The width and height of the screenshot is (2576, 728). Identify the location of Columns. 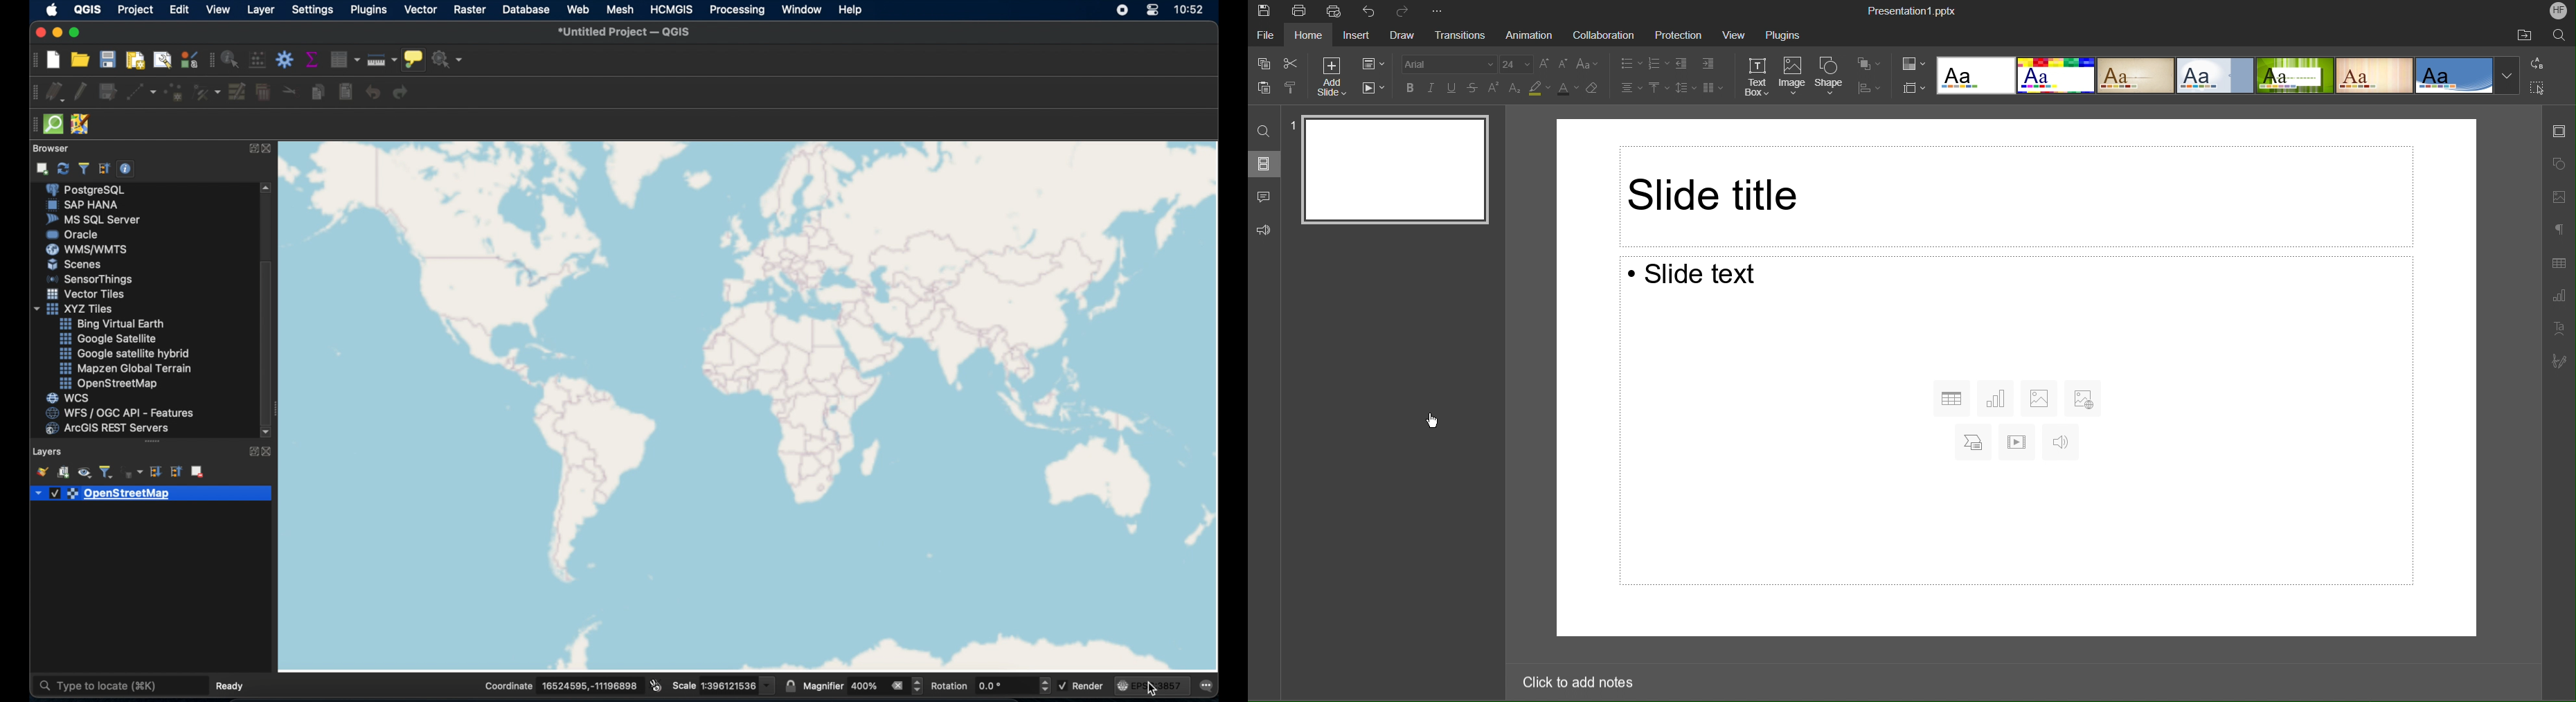
(1711, 86).